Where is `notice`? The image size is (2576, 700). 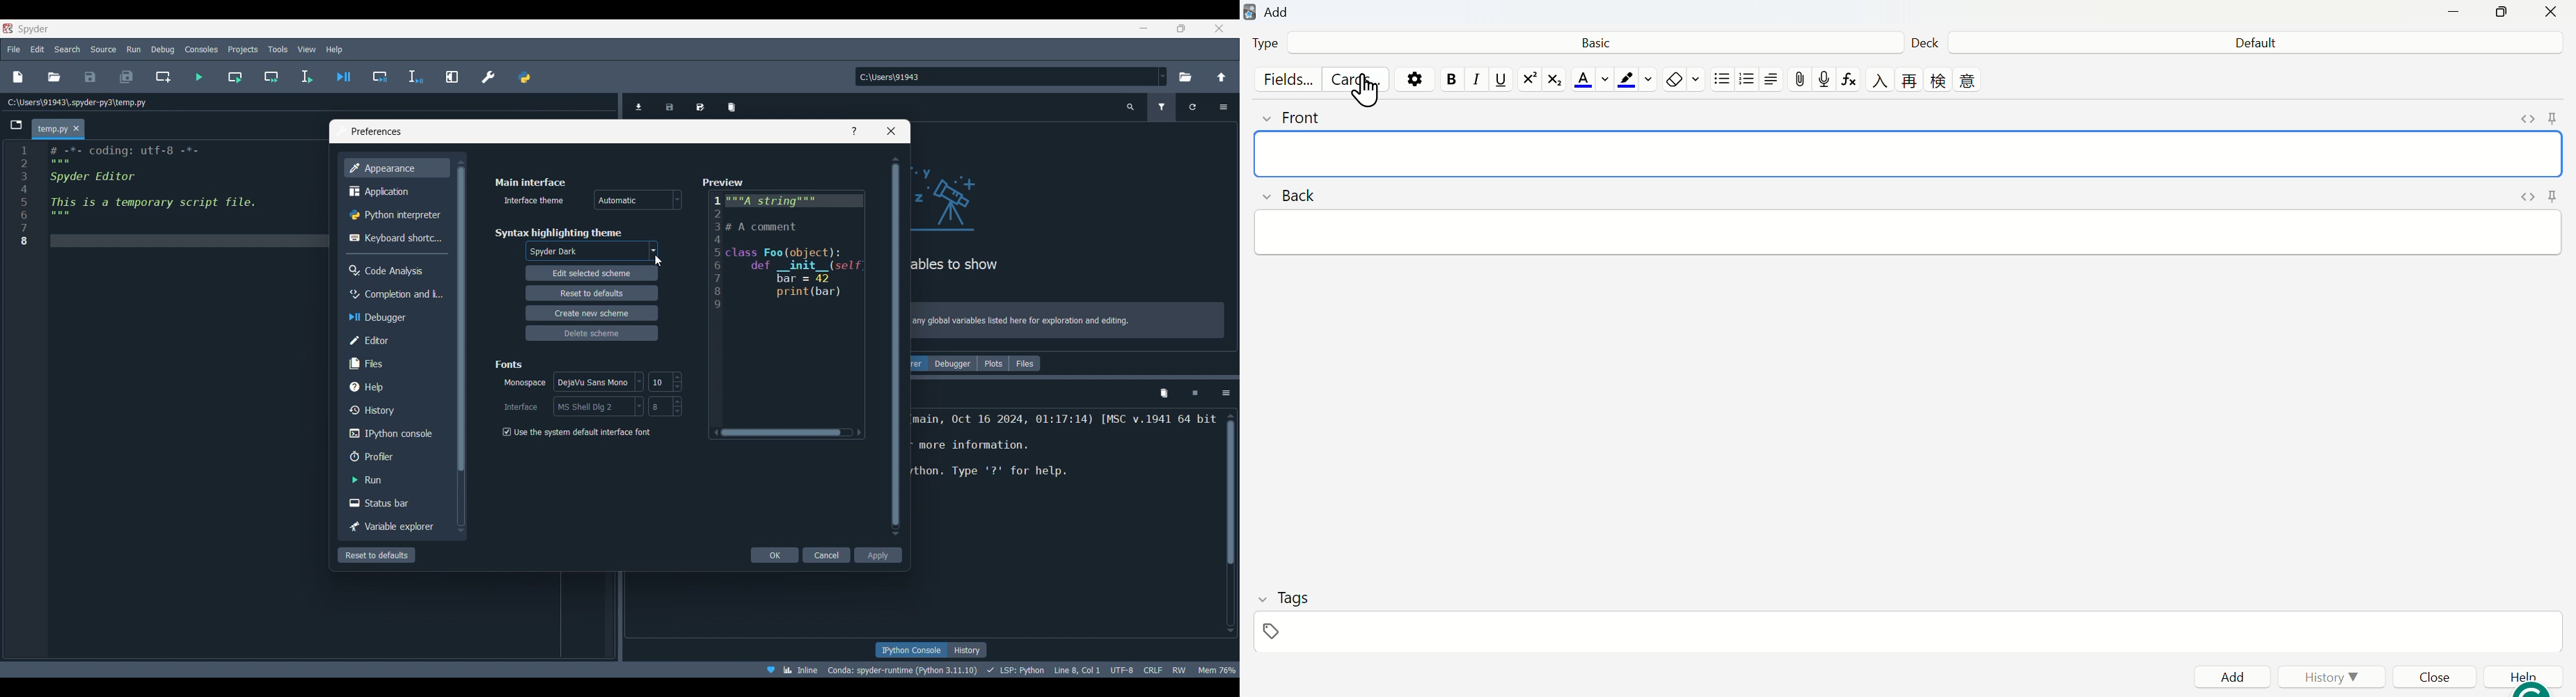
notice is located at coordinates (1070, 318).